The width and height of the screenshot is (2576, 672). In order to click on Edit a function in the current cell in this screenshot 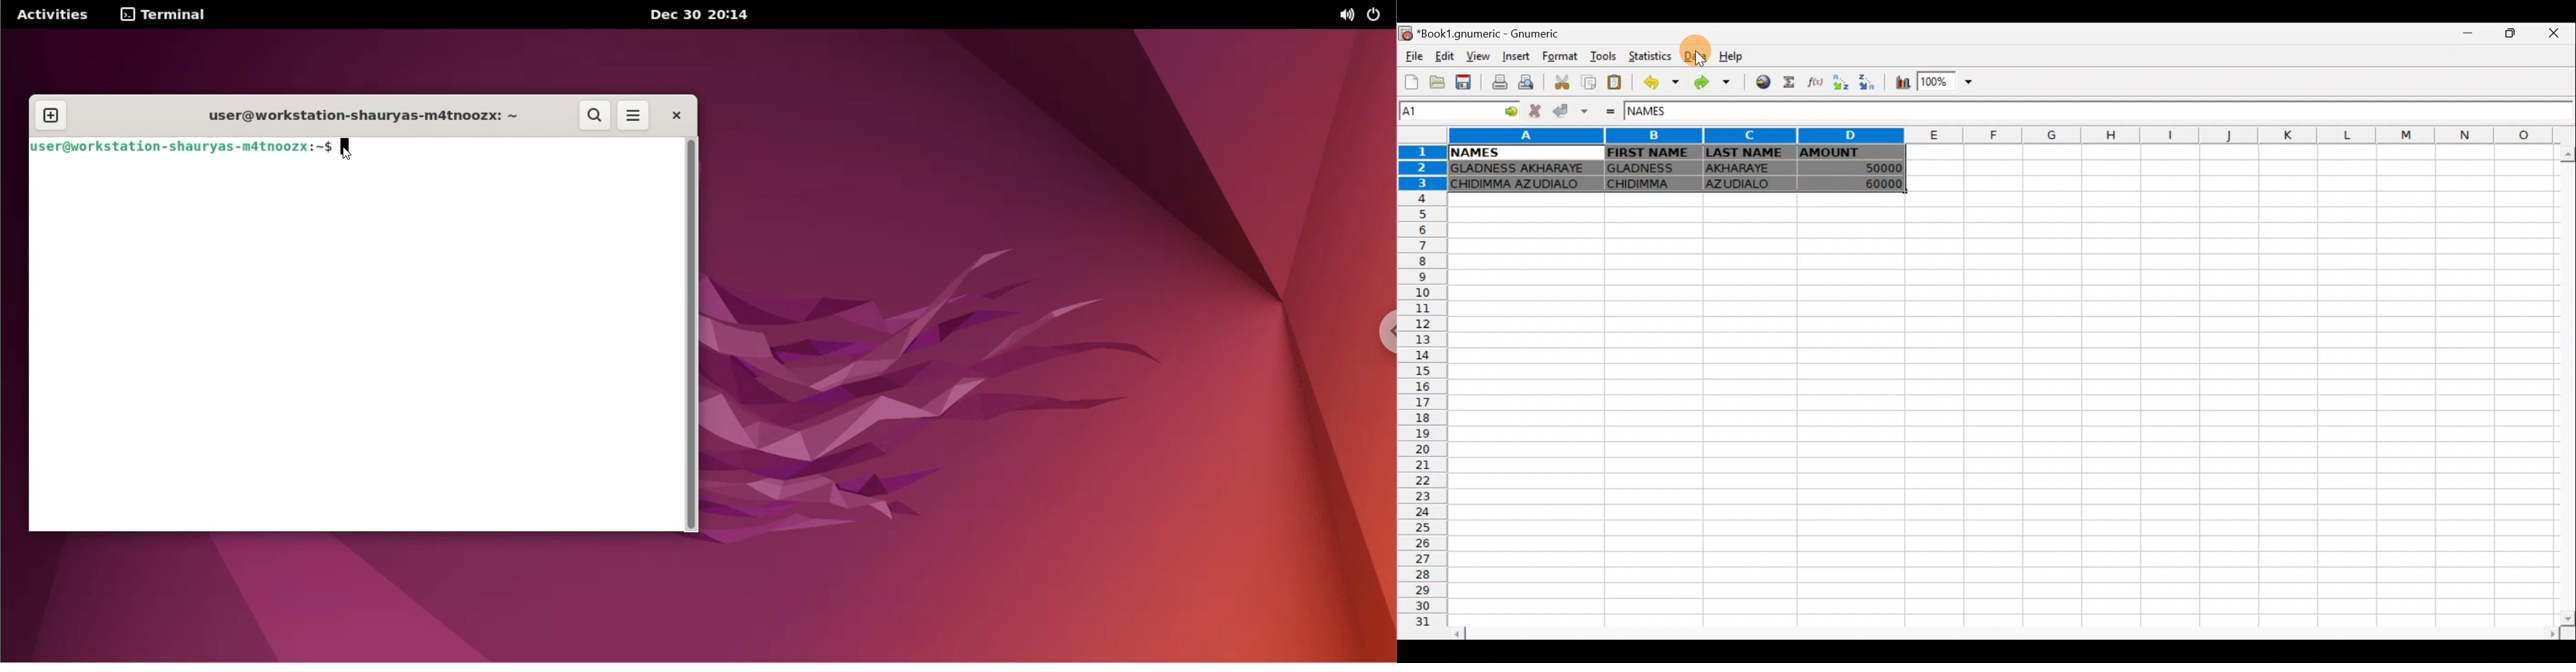, I will do `click(1813, 83)`.